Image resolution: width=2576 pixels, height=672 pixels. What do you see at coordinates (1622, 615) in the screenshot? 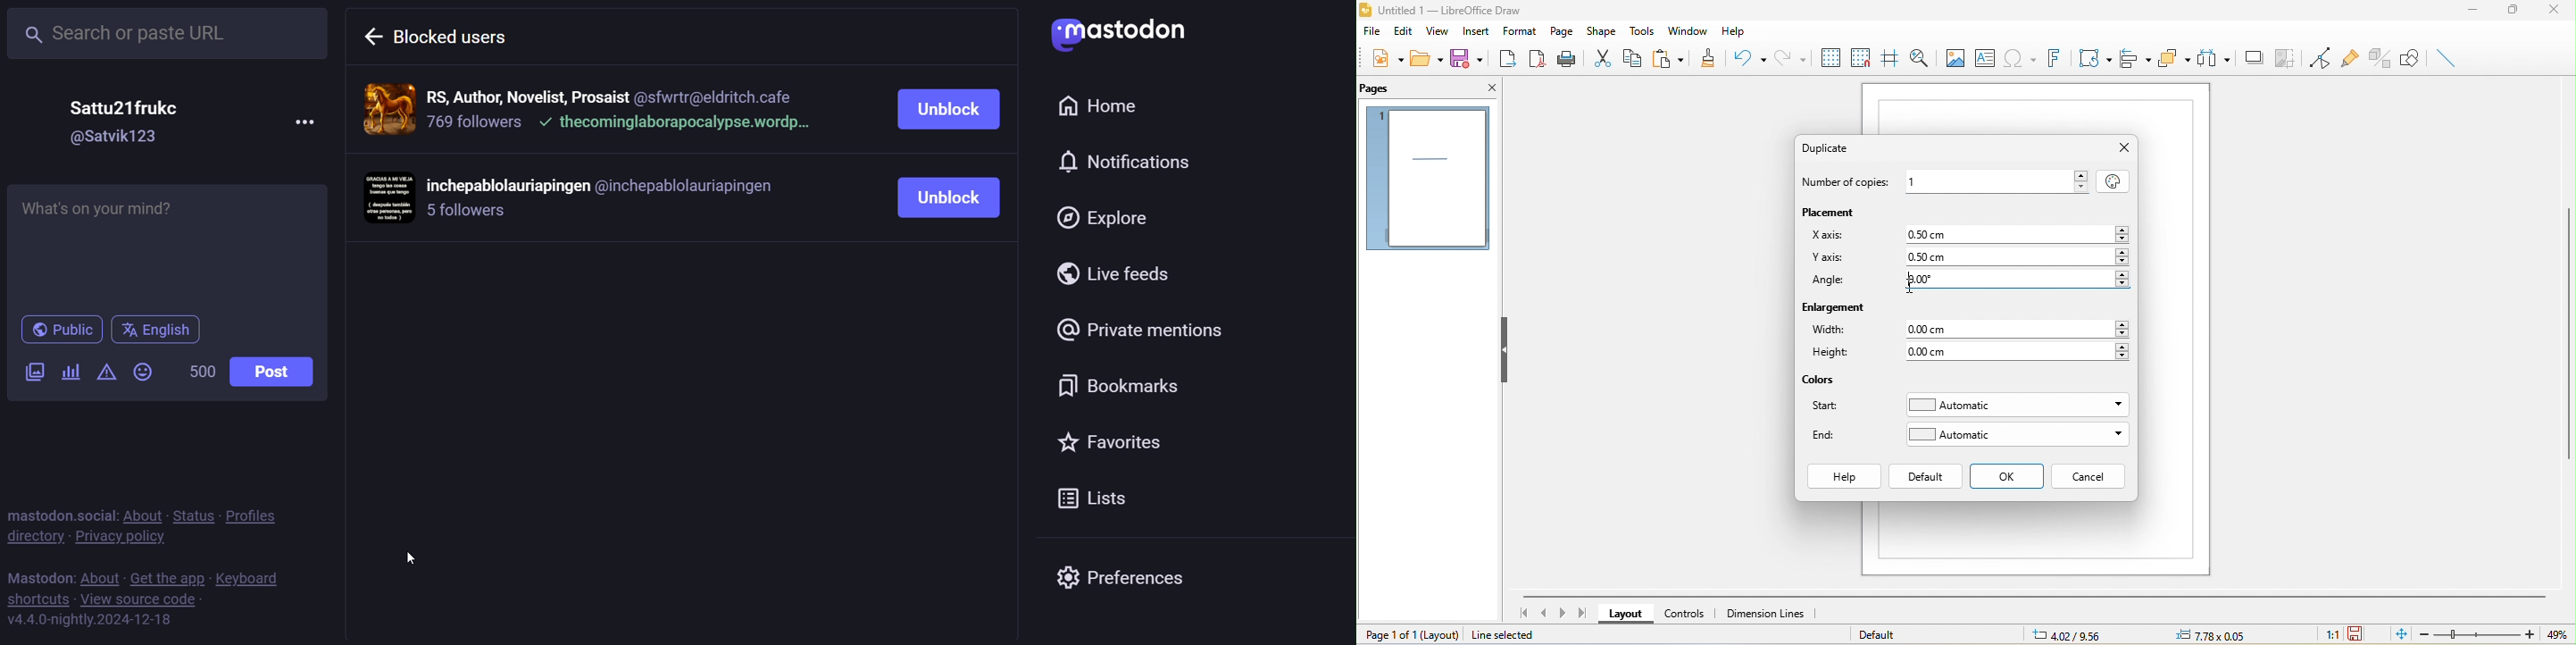
I see `layout` at bounding box center [1622, 615].